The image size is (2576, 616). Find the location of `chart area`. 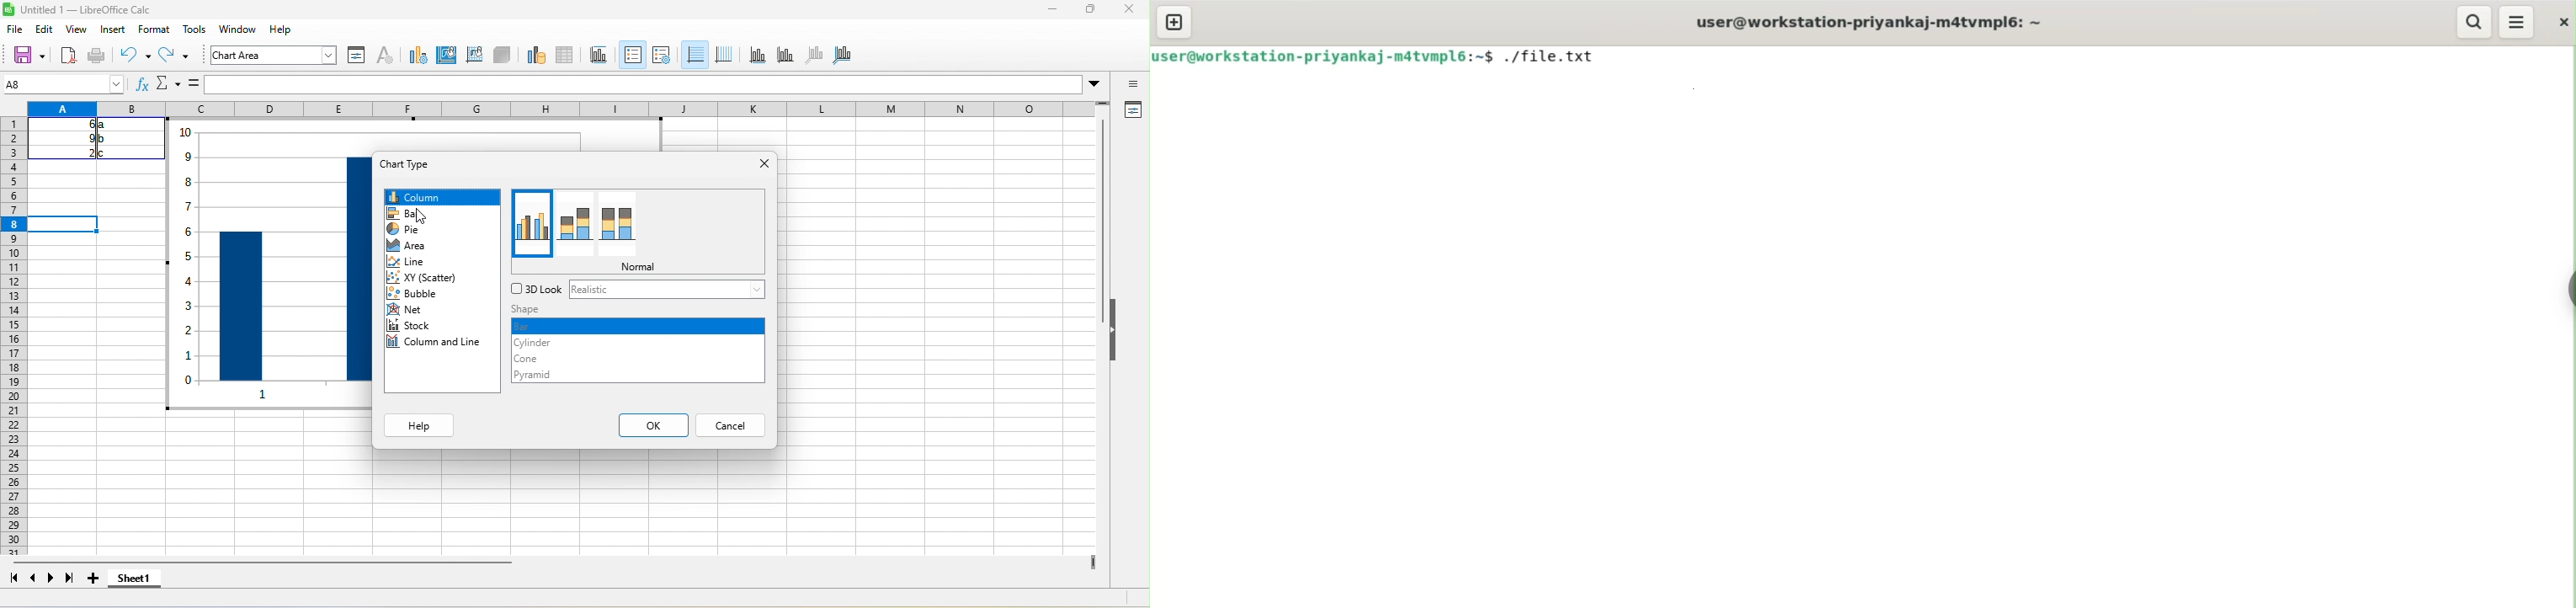

chart area is located at coordinates (274, 56).